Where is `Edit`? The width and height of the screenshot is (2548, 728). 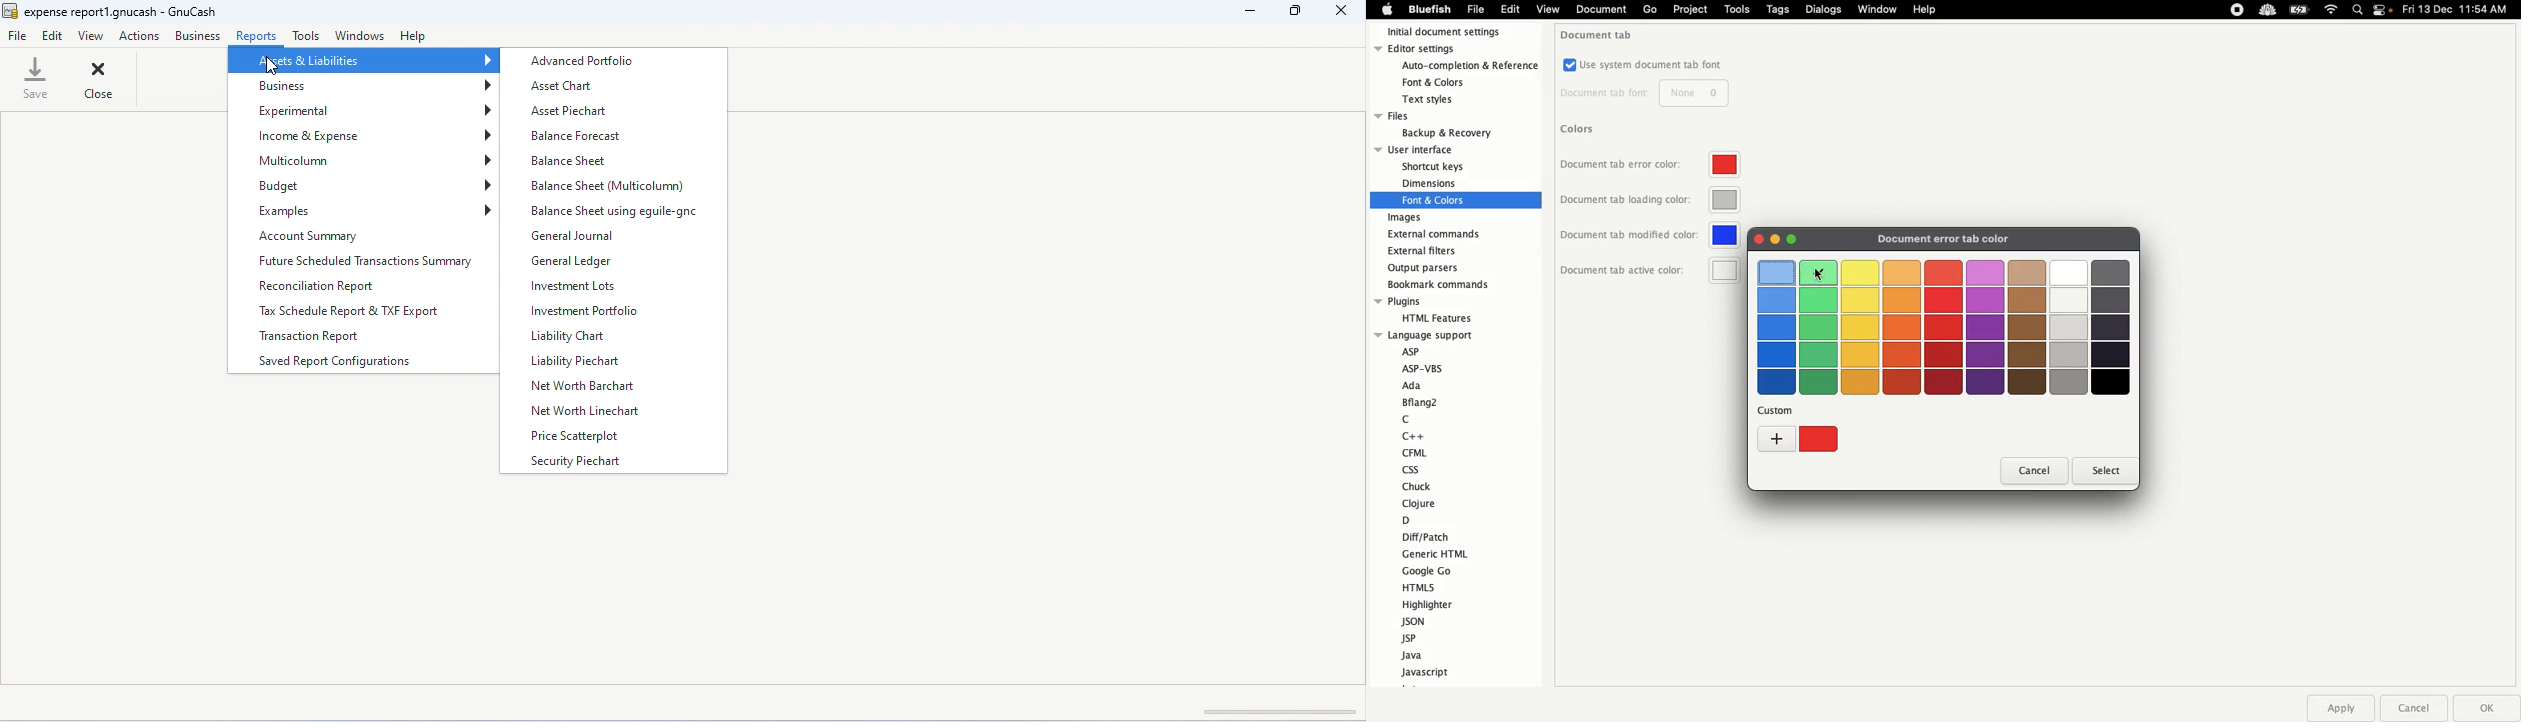
Edit is located at coordinates (1510, 9).